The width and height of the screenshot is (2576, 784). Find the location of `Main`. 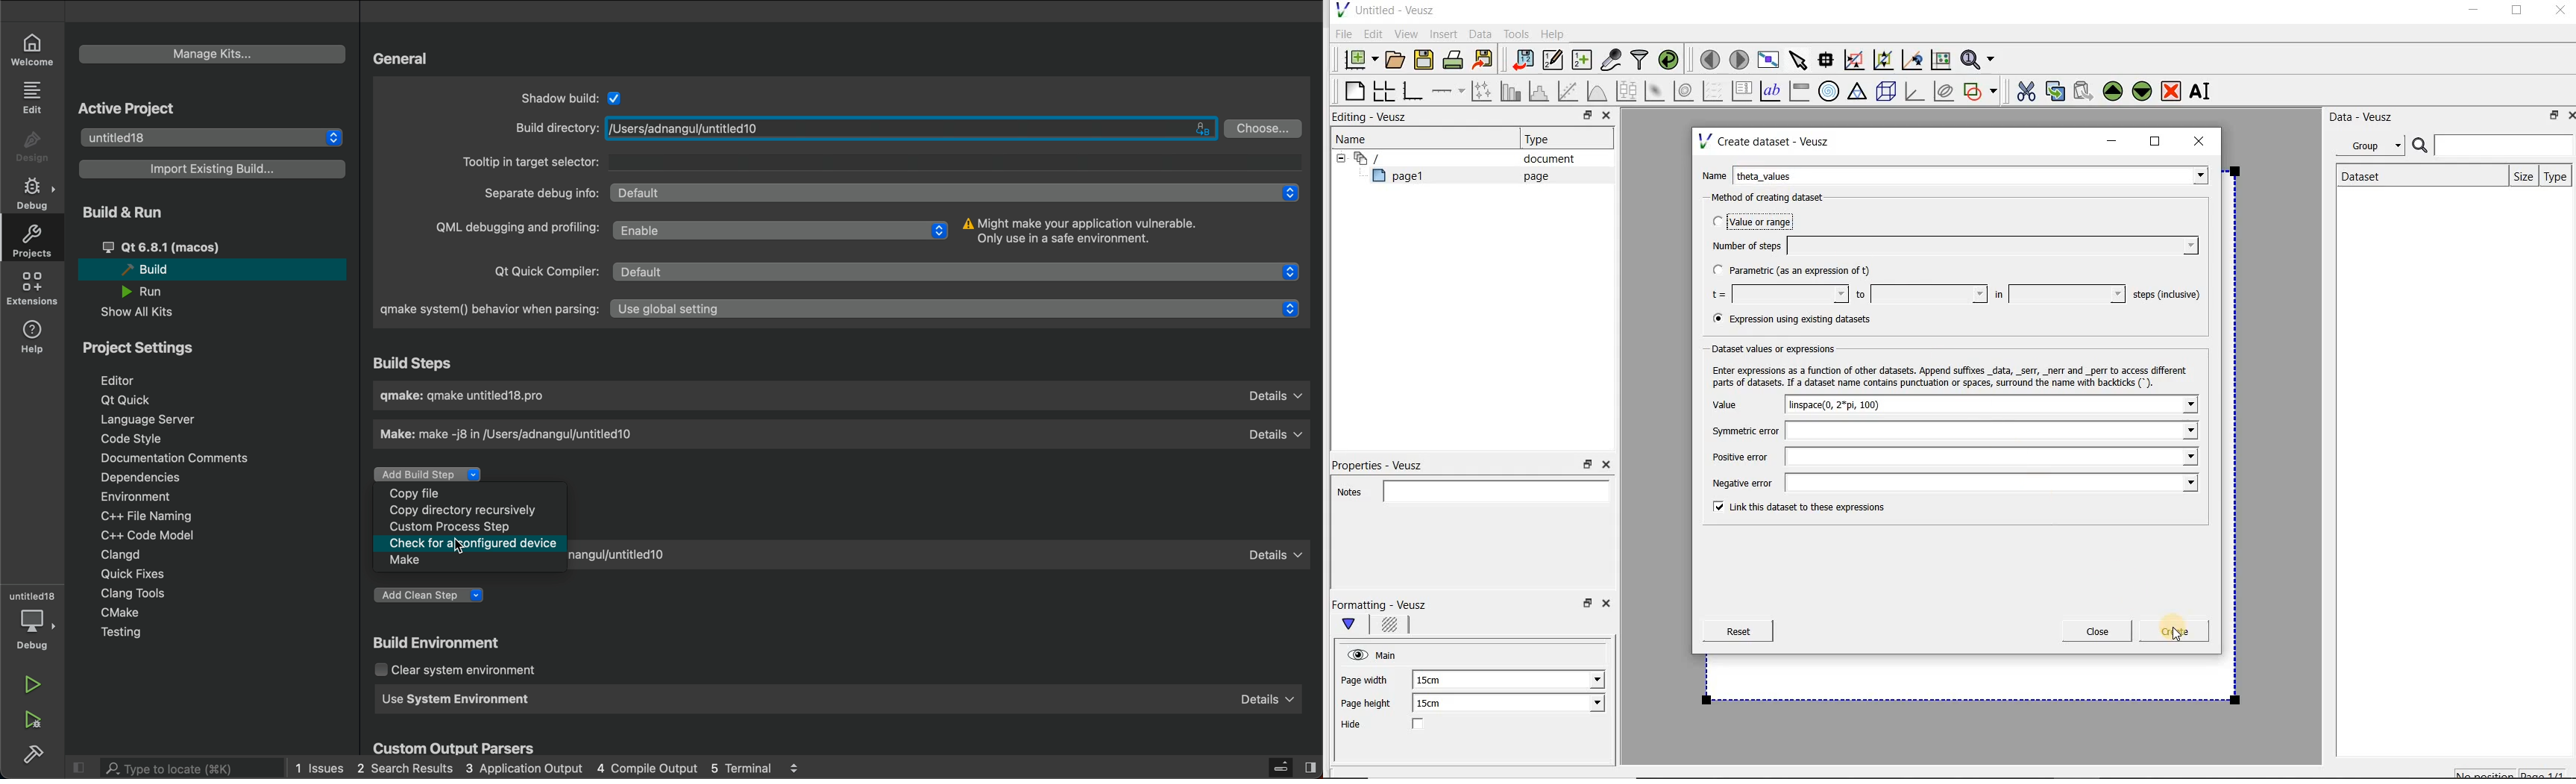

Main is located at coordinates (1389, 654).